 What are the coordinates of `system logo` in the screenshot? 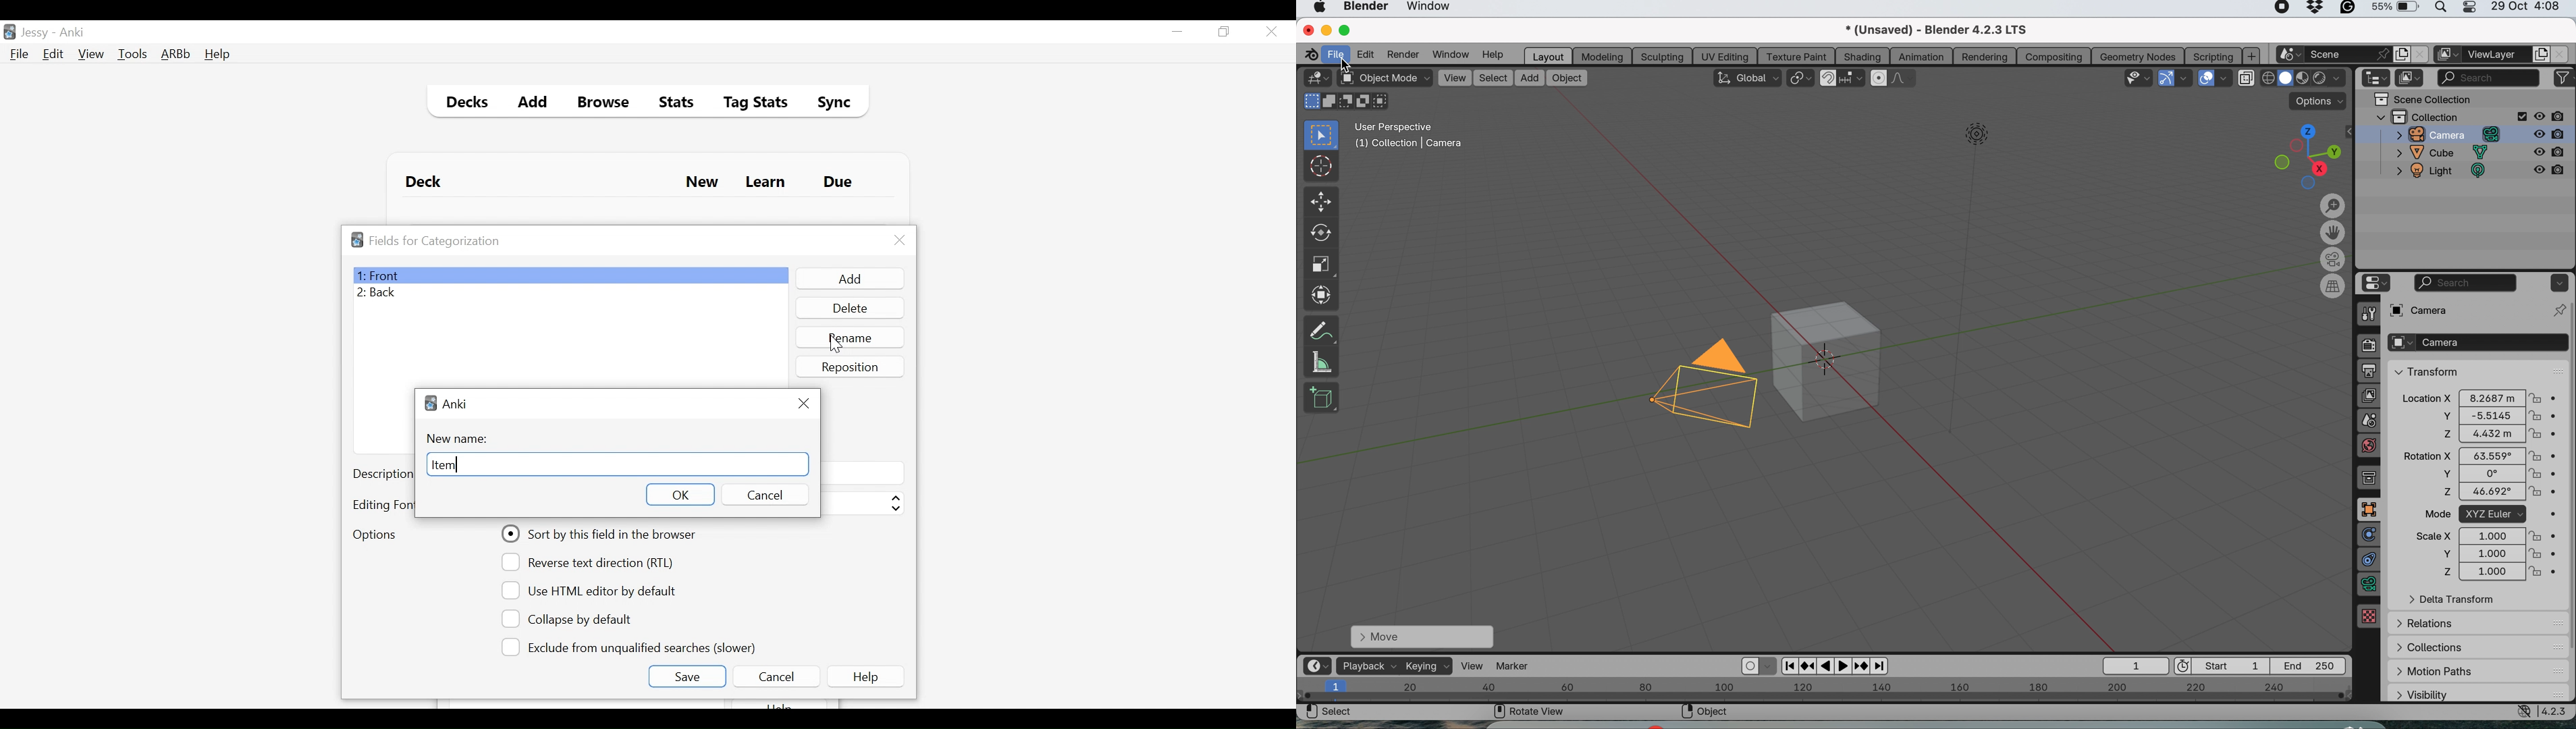 It's located at (1319, 8).